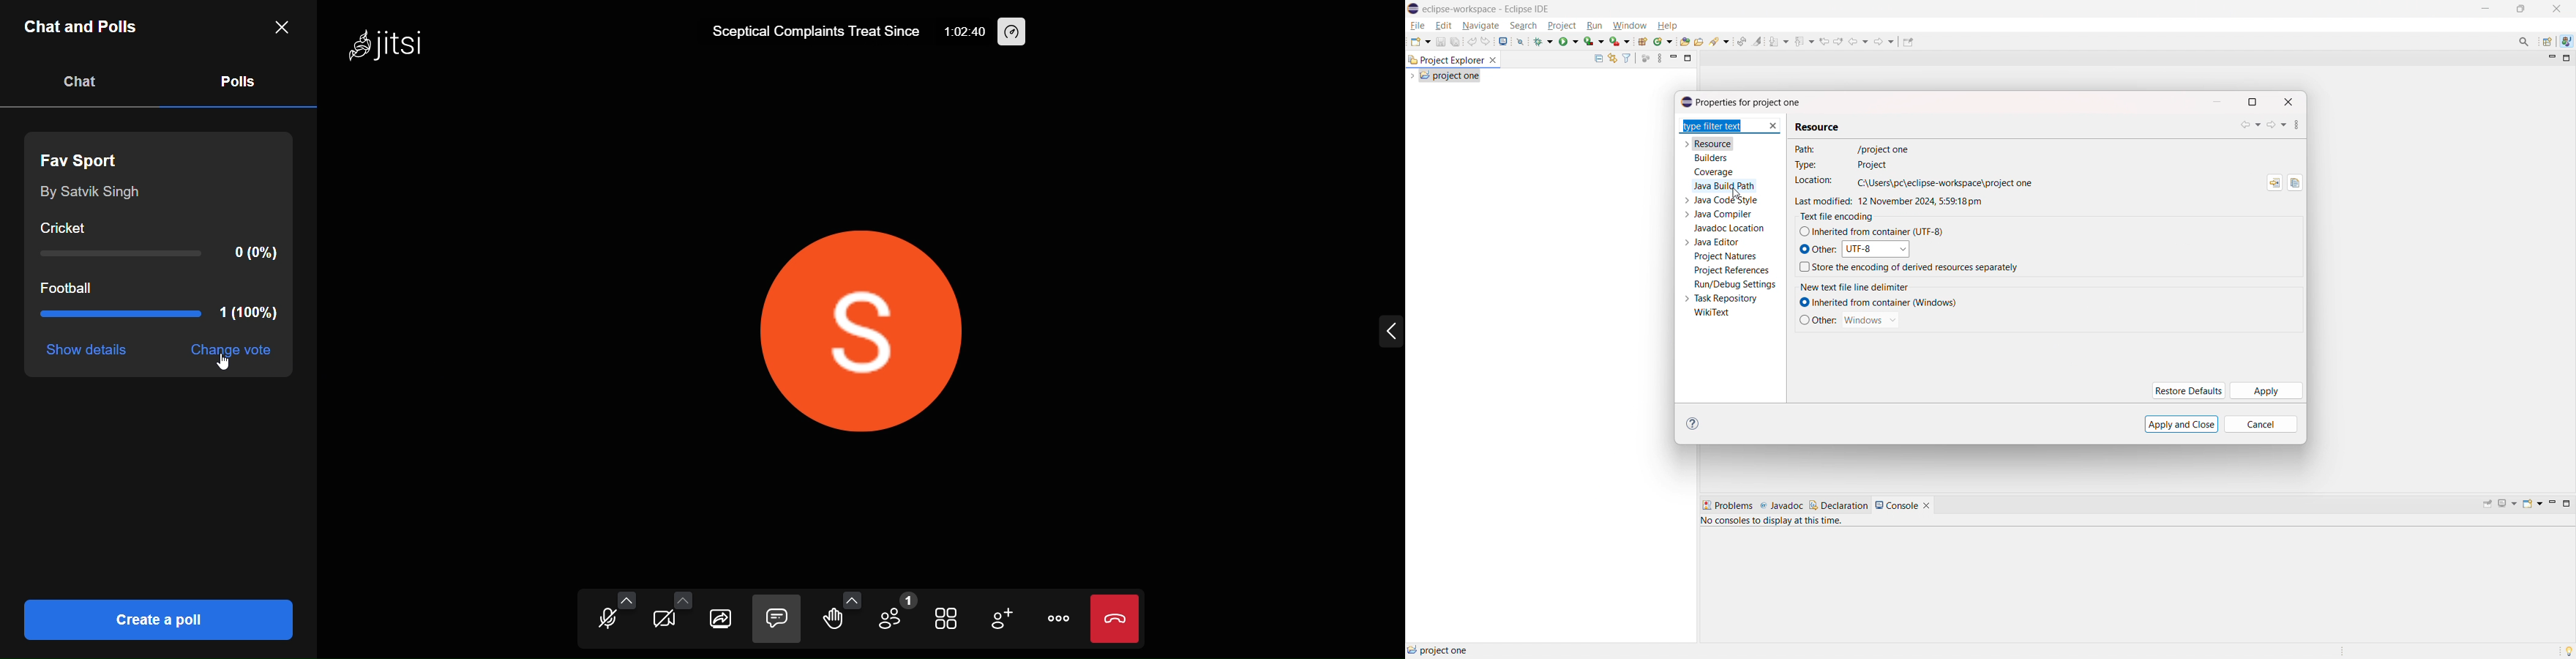 This screenshot has width=2576, height=672. I want to click on close, so click(280, 26).